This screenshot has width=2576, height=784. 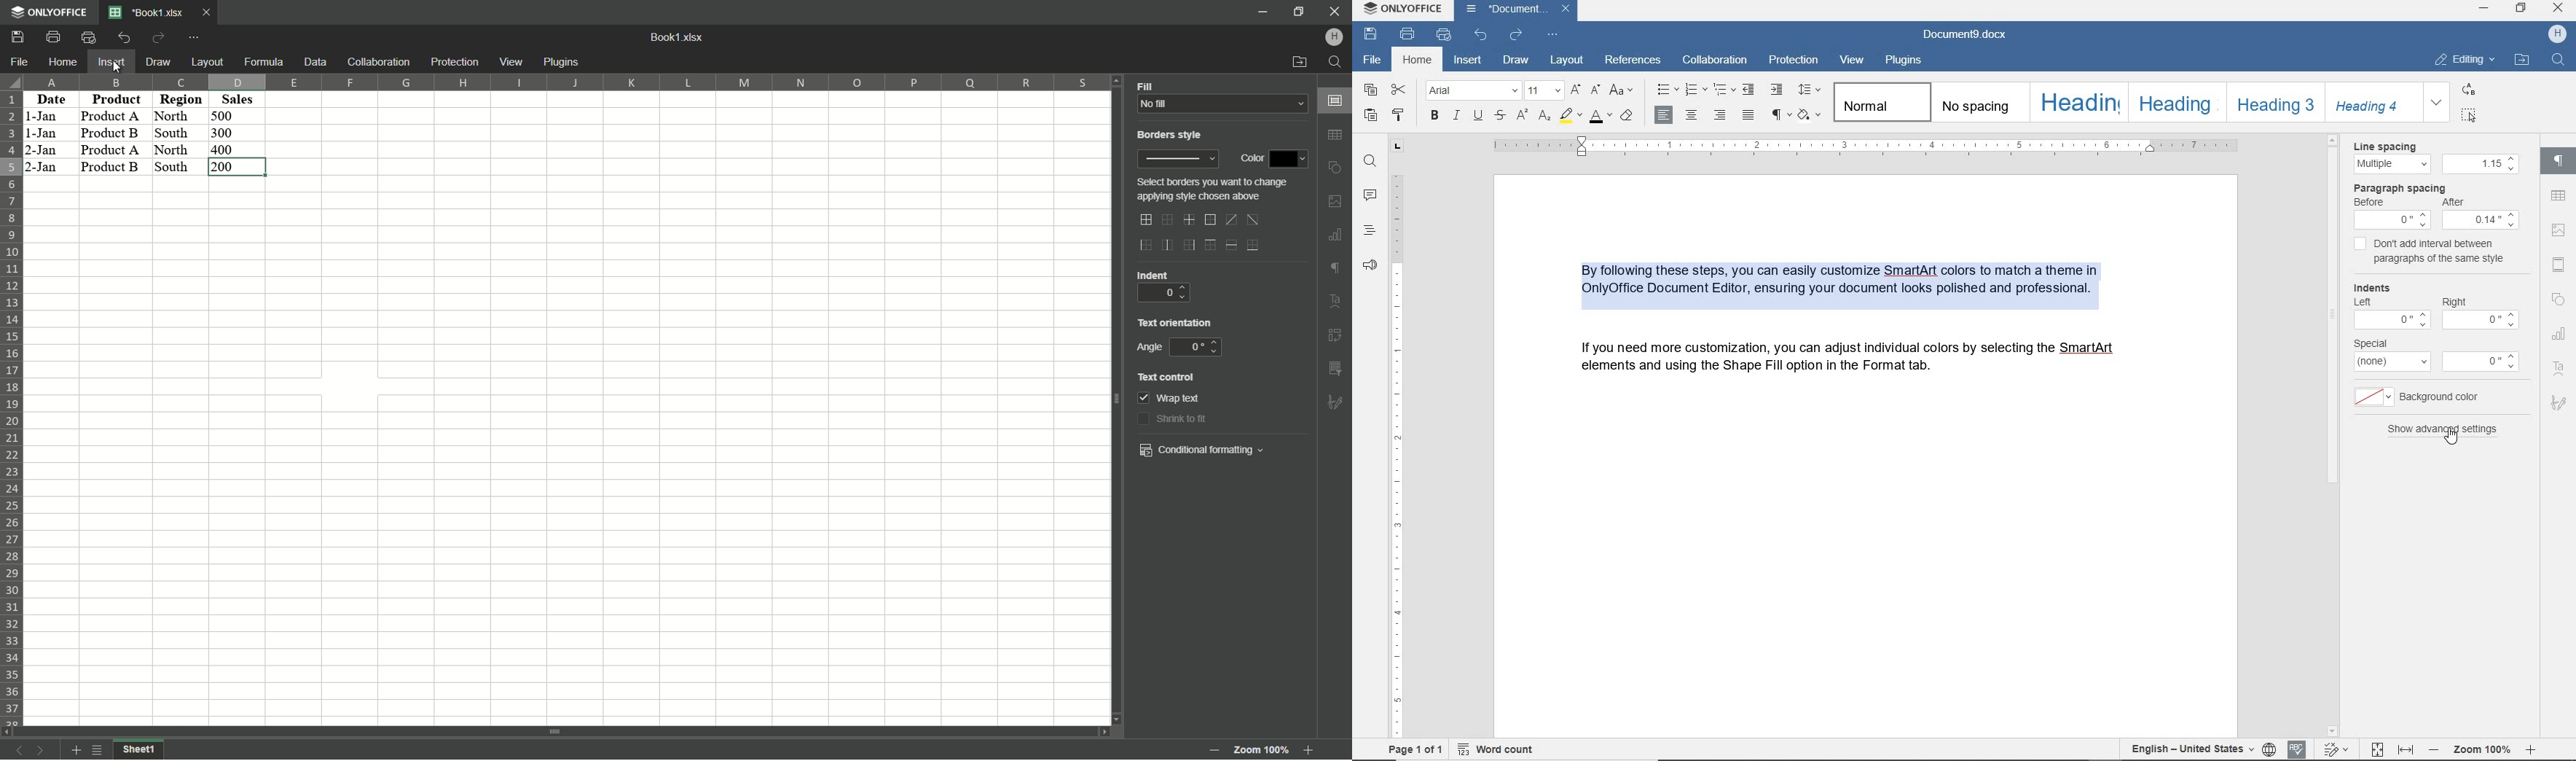 I want to click on restore down, so click(x=2522, y=9).